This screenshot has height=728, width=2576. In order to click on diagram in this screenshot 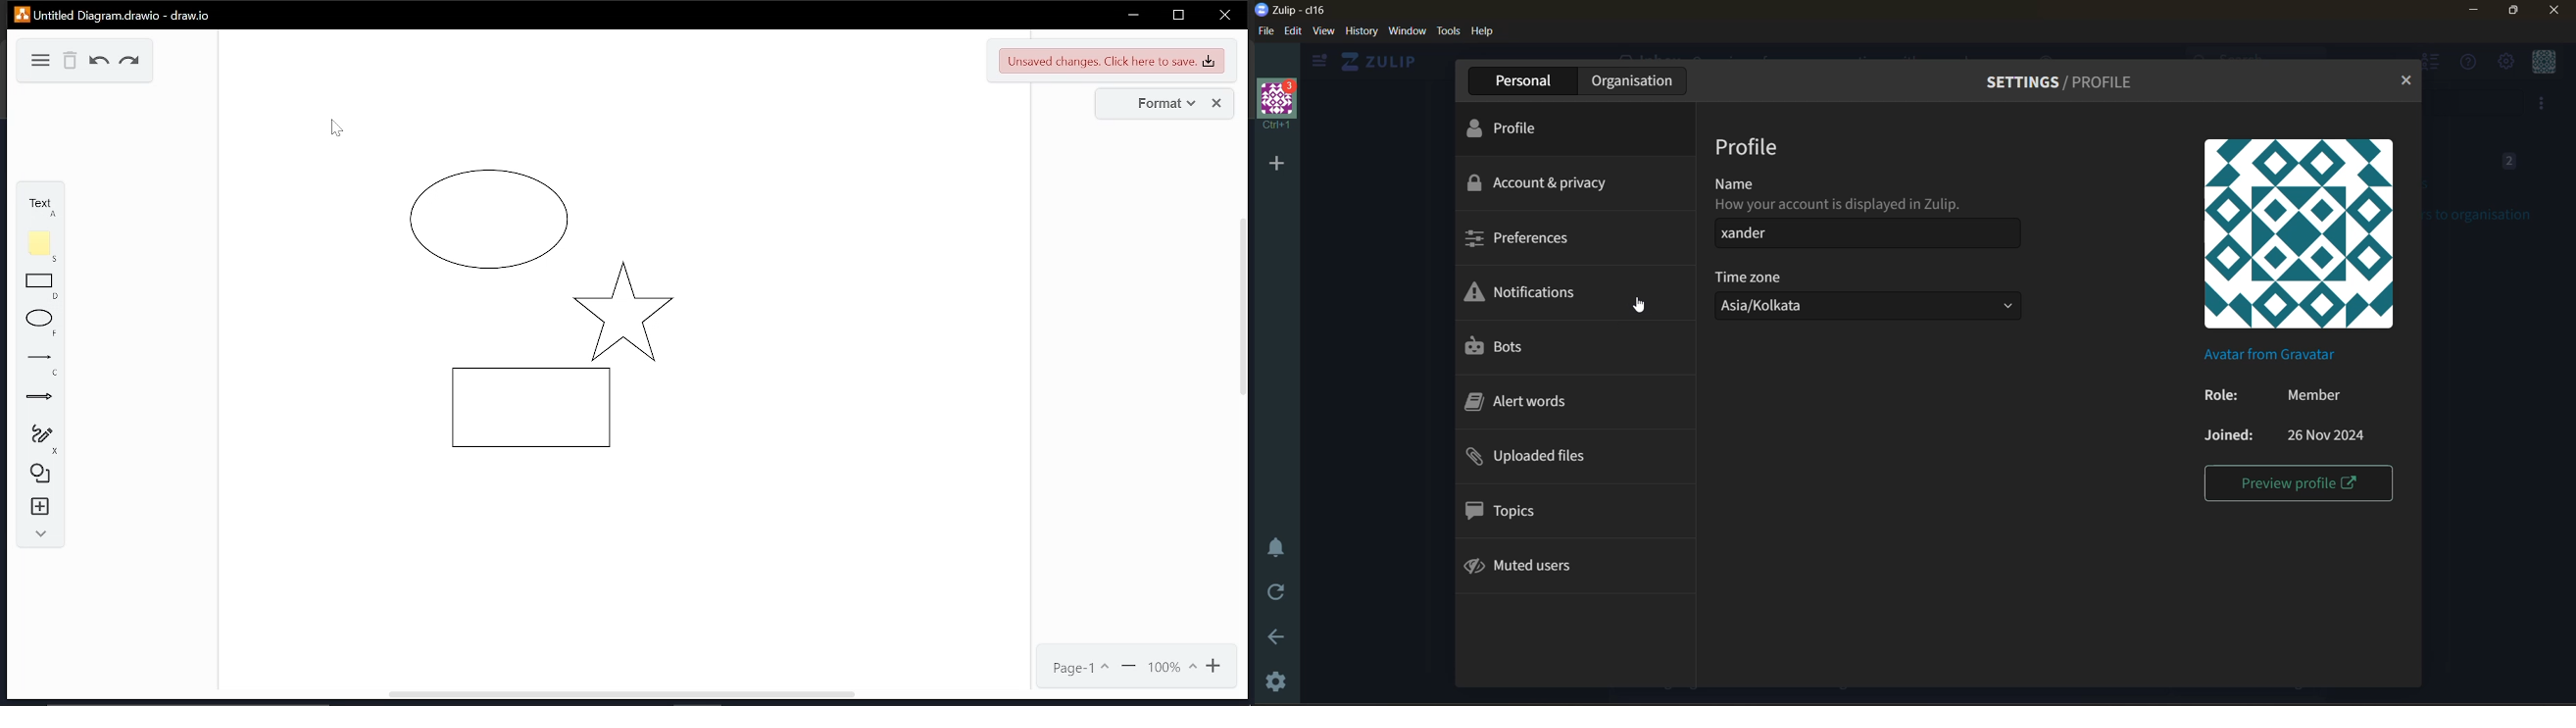, I will do `click(37, 59)`.